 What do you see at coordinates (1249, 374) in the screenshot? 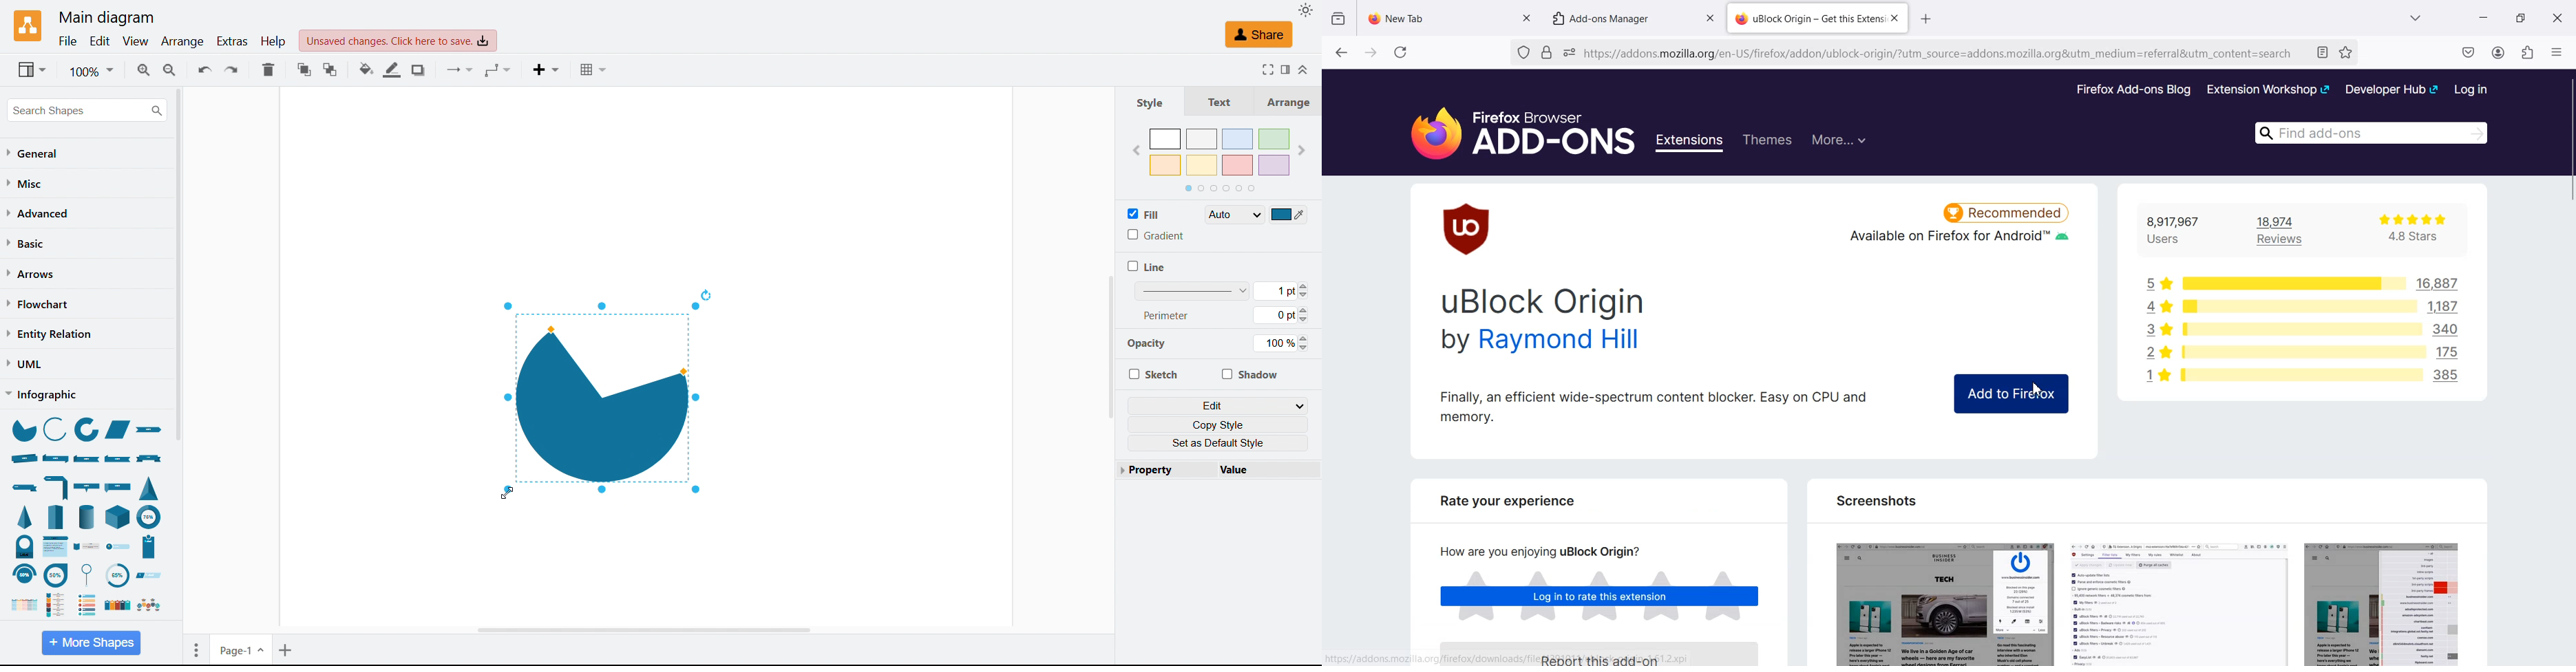
I see `Shadow ` at bounding box center [1249, 374].